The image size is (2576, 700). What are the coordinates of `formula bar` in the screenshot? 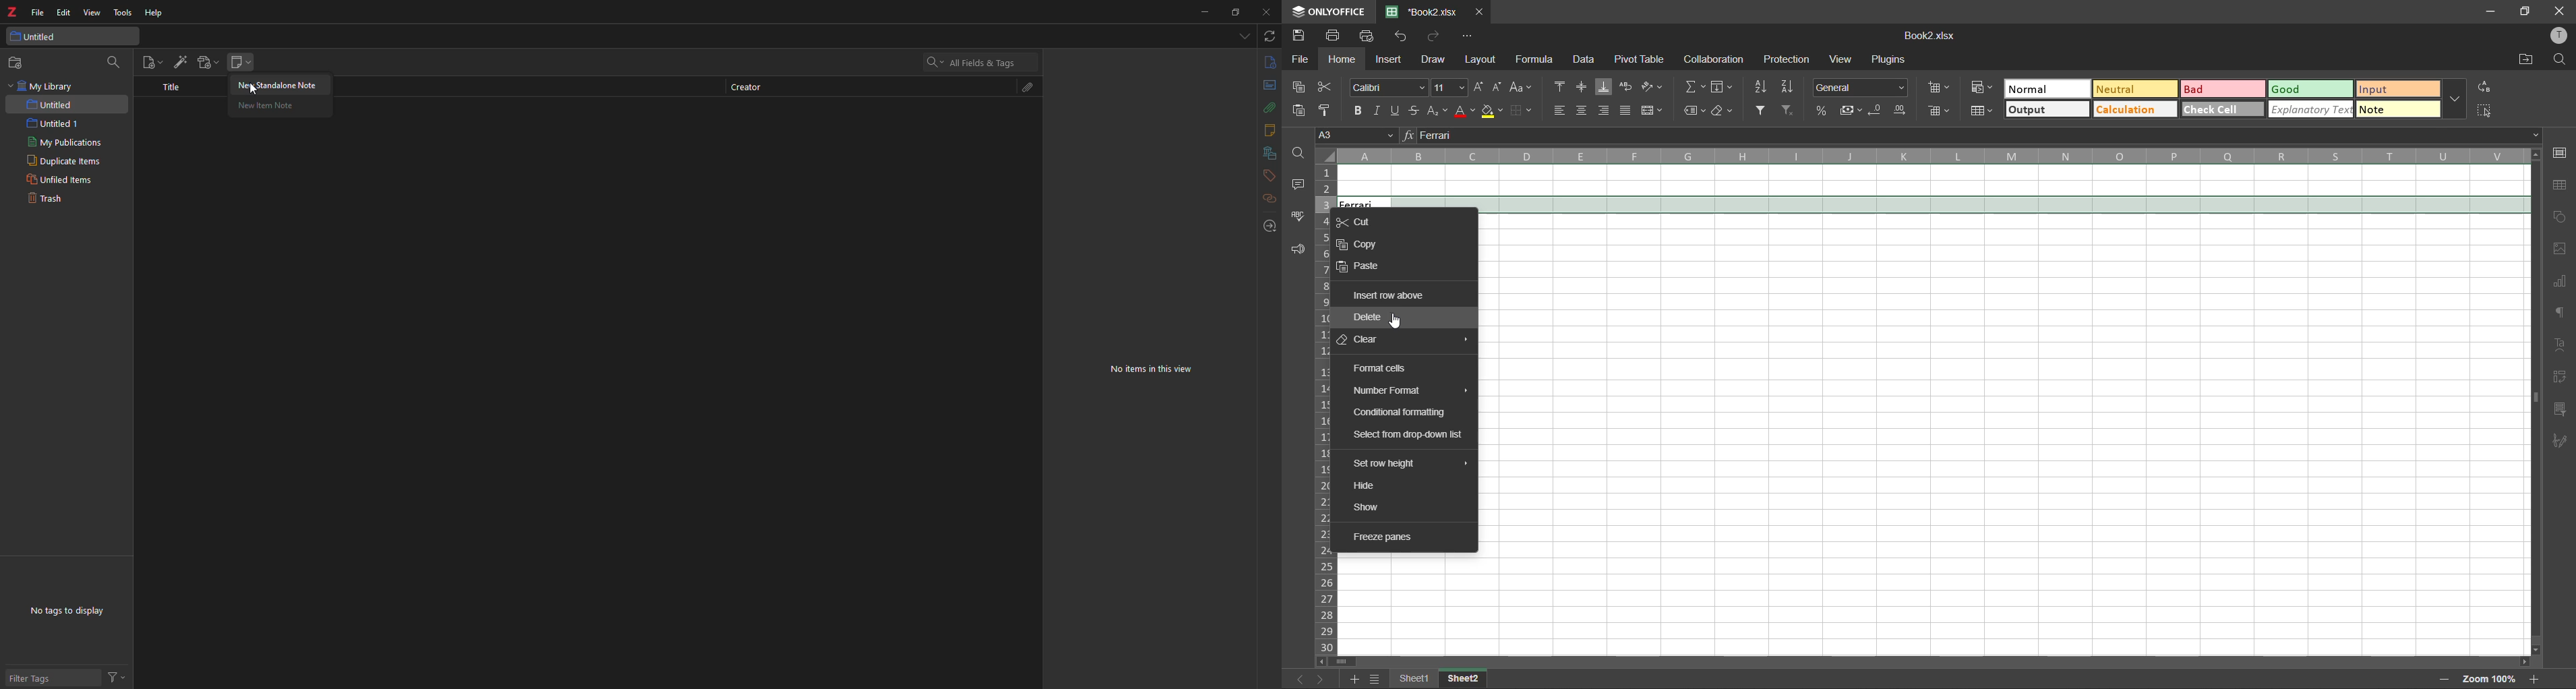 It's located at (1971, 136).